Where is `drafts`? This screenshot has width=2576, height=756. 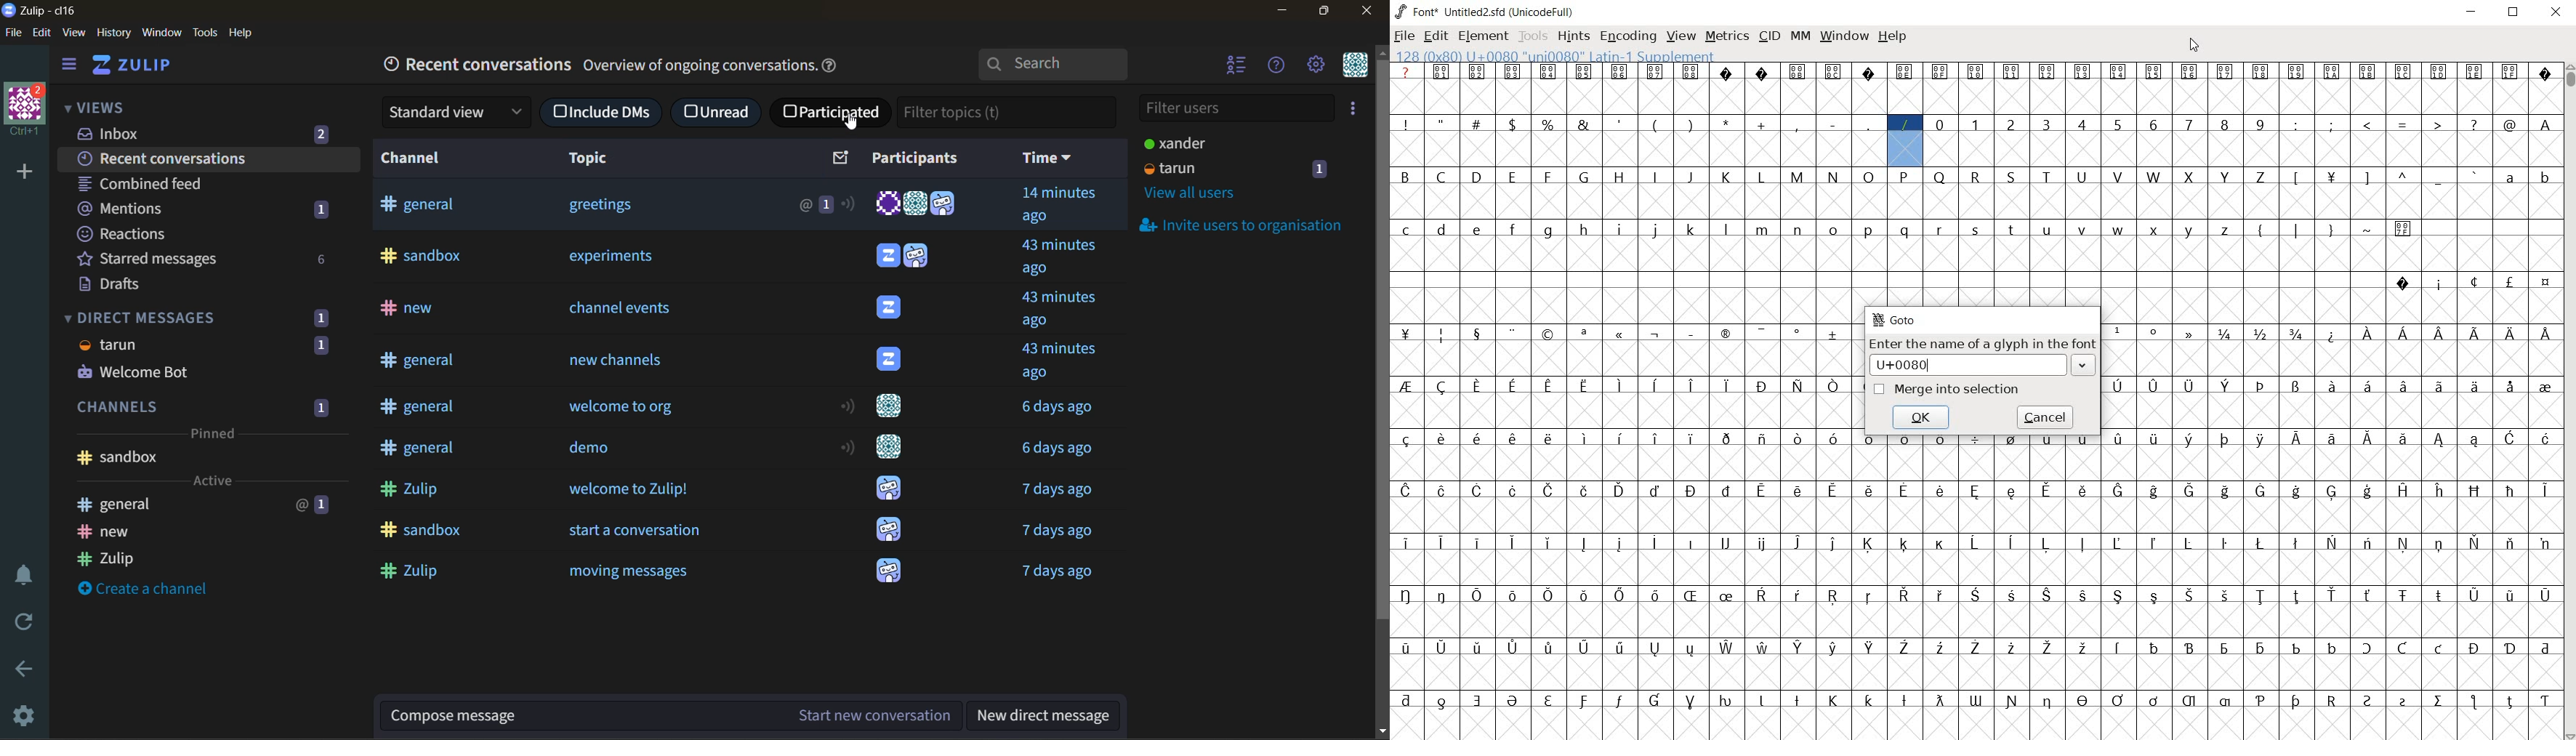 drafts is located at coordinates (122, 285).